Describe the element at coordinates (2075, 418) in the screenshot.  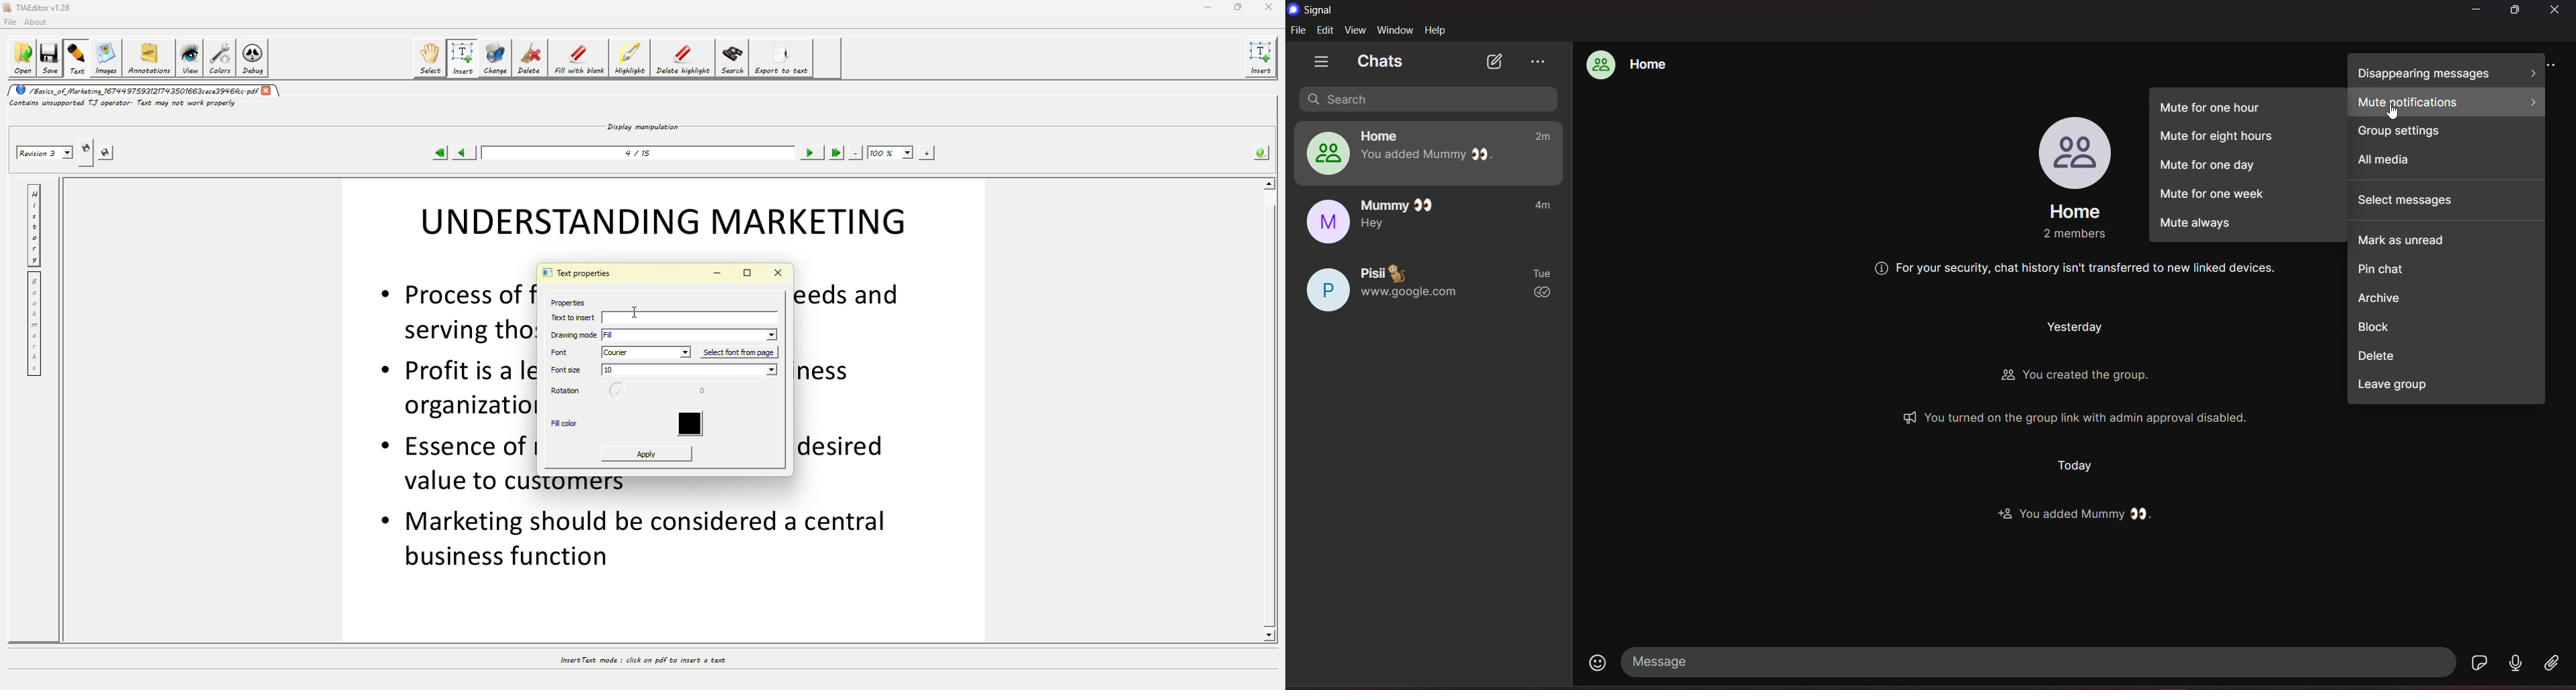
I see `` at that location.